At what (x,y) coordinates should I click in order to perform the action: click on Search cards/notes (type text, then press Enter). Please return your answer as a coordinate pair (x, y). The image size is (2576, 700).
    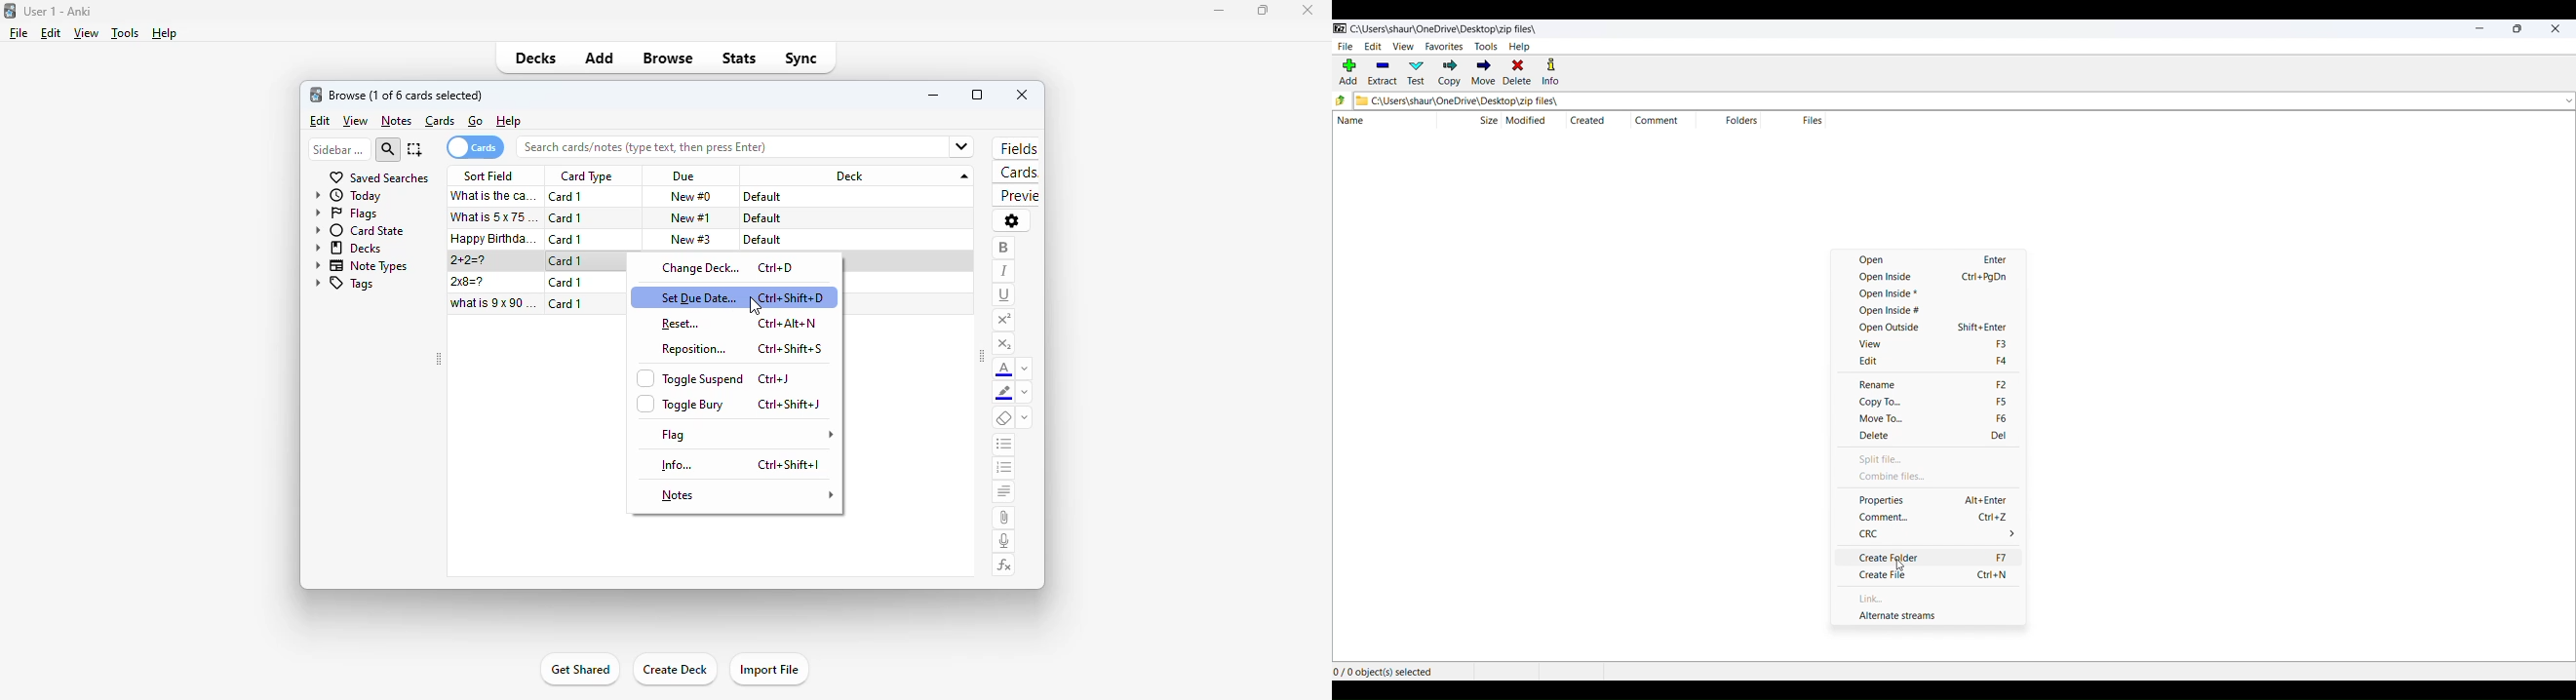
    Looking at the image, I should click on (753, 148).